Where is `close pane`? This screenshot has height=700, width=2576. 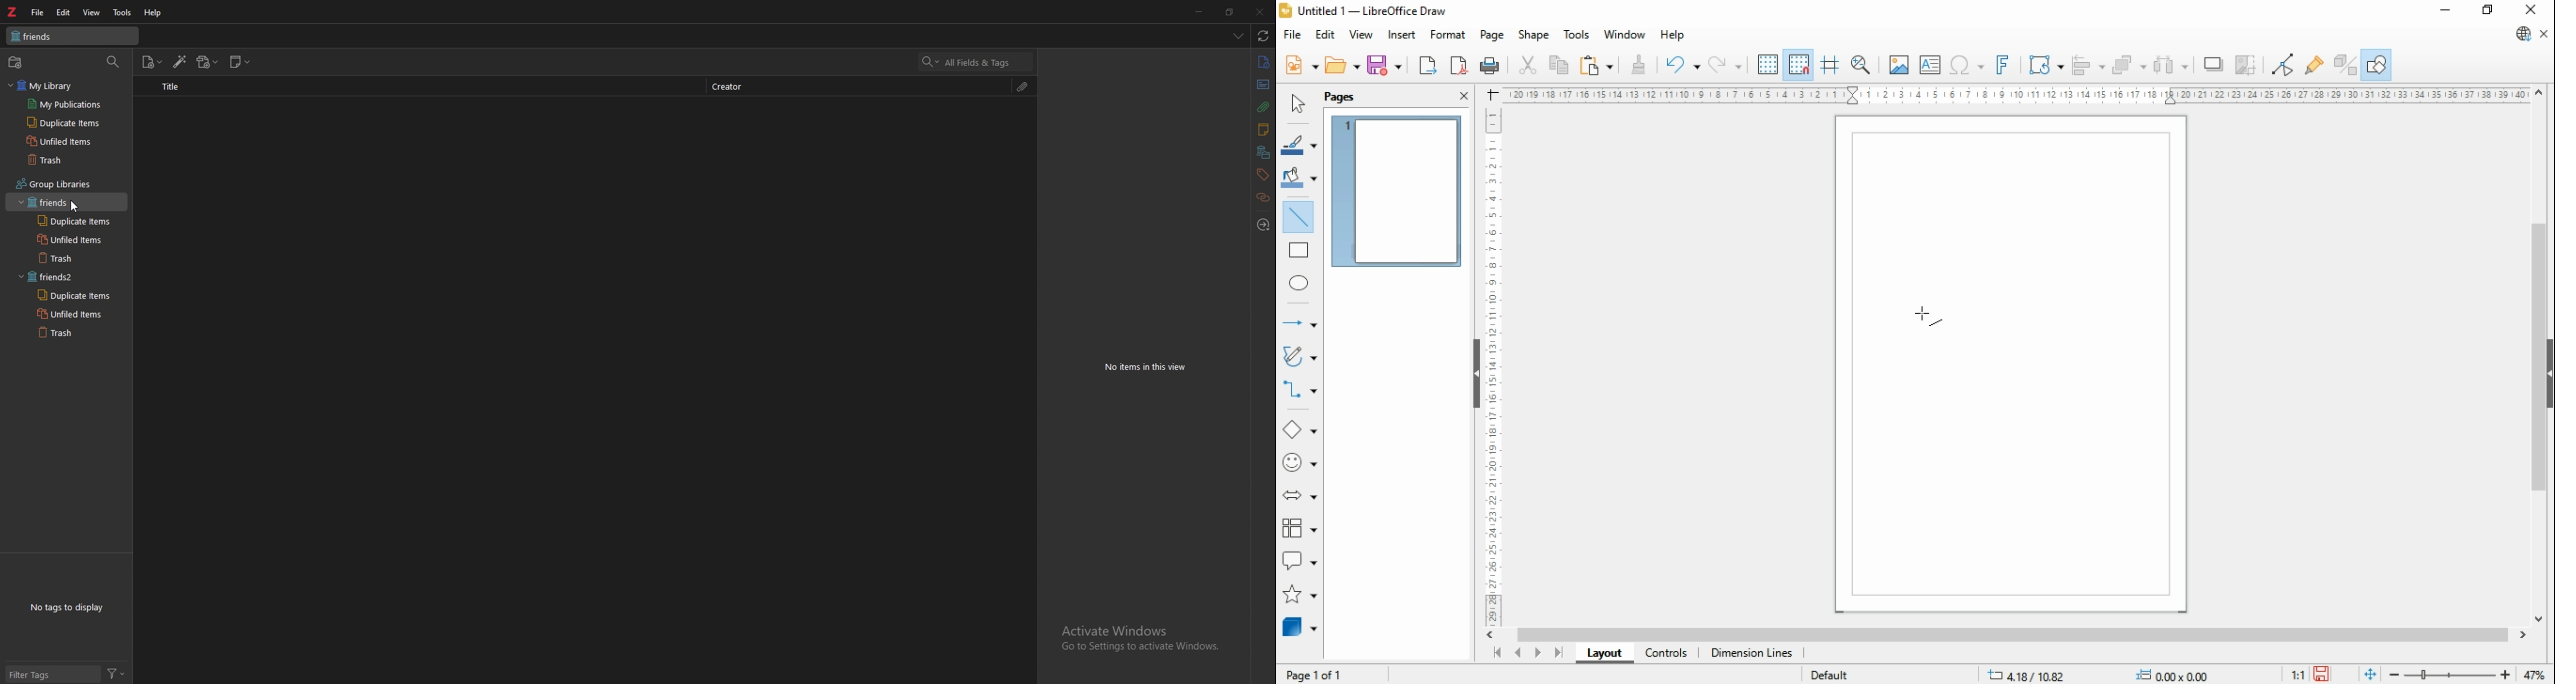
close pane is located at coordinates (1463, 96).